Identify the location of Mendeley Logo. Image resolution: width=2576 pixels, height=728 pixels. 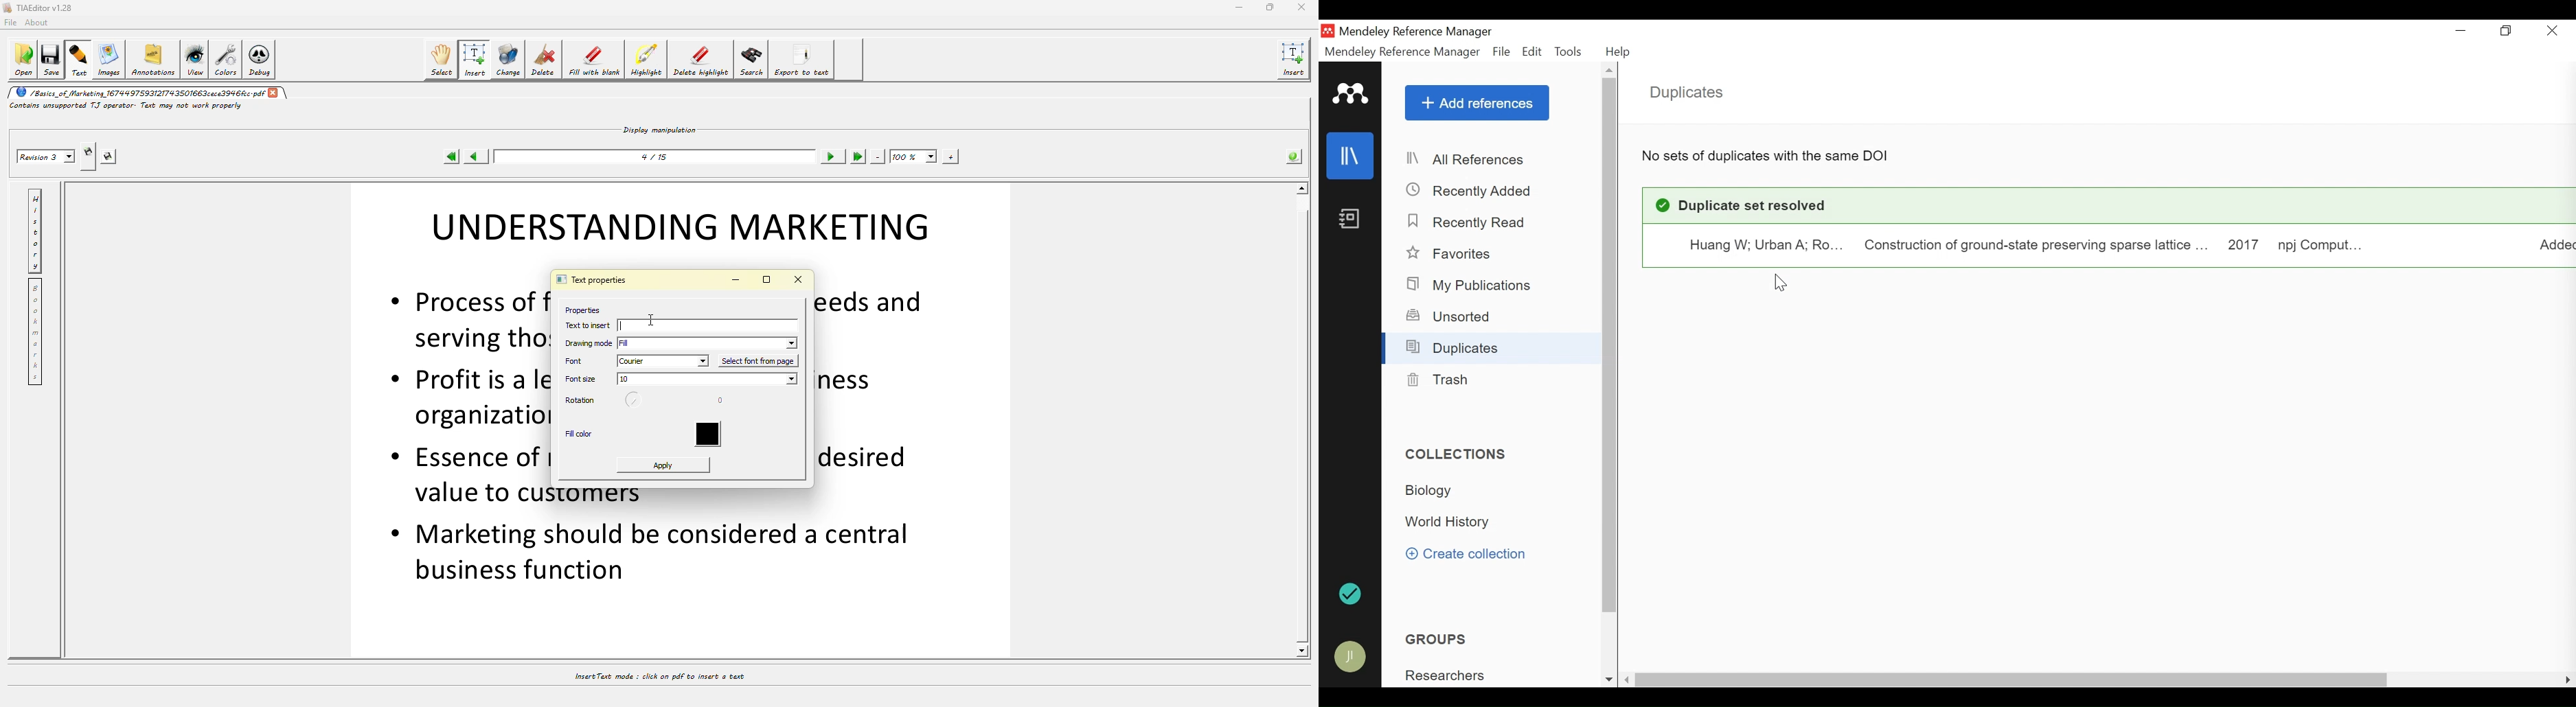
(1351, 94).